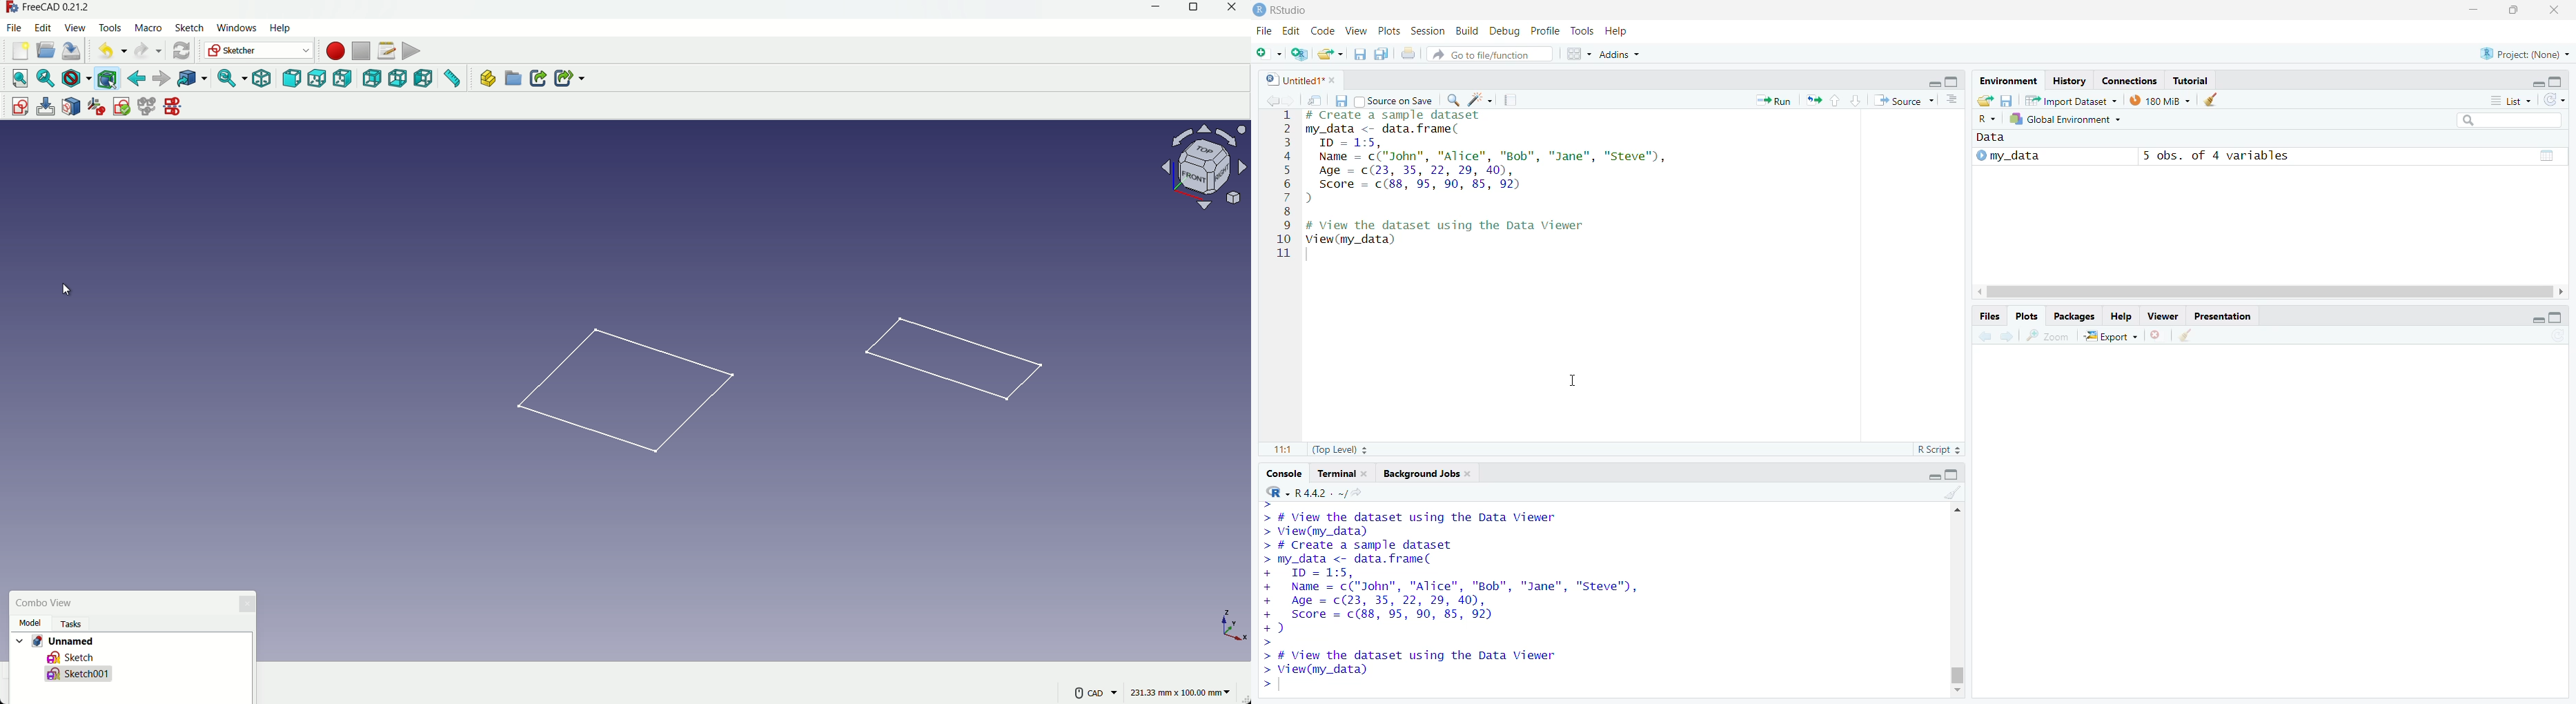 This screenshot has width=2576, height=728. Describe the element at coordinates (2108, 335) in the screenshot. I see `Export` at that location.